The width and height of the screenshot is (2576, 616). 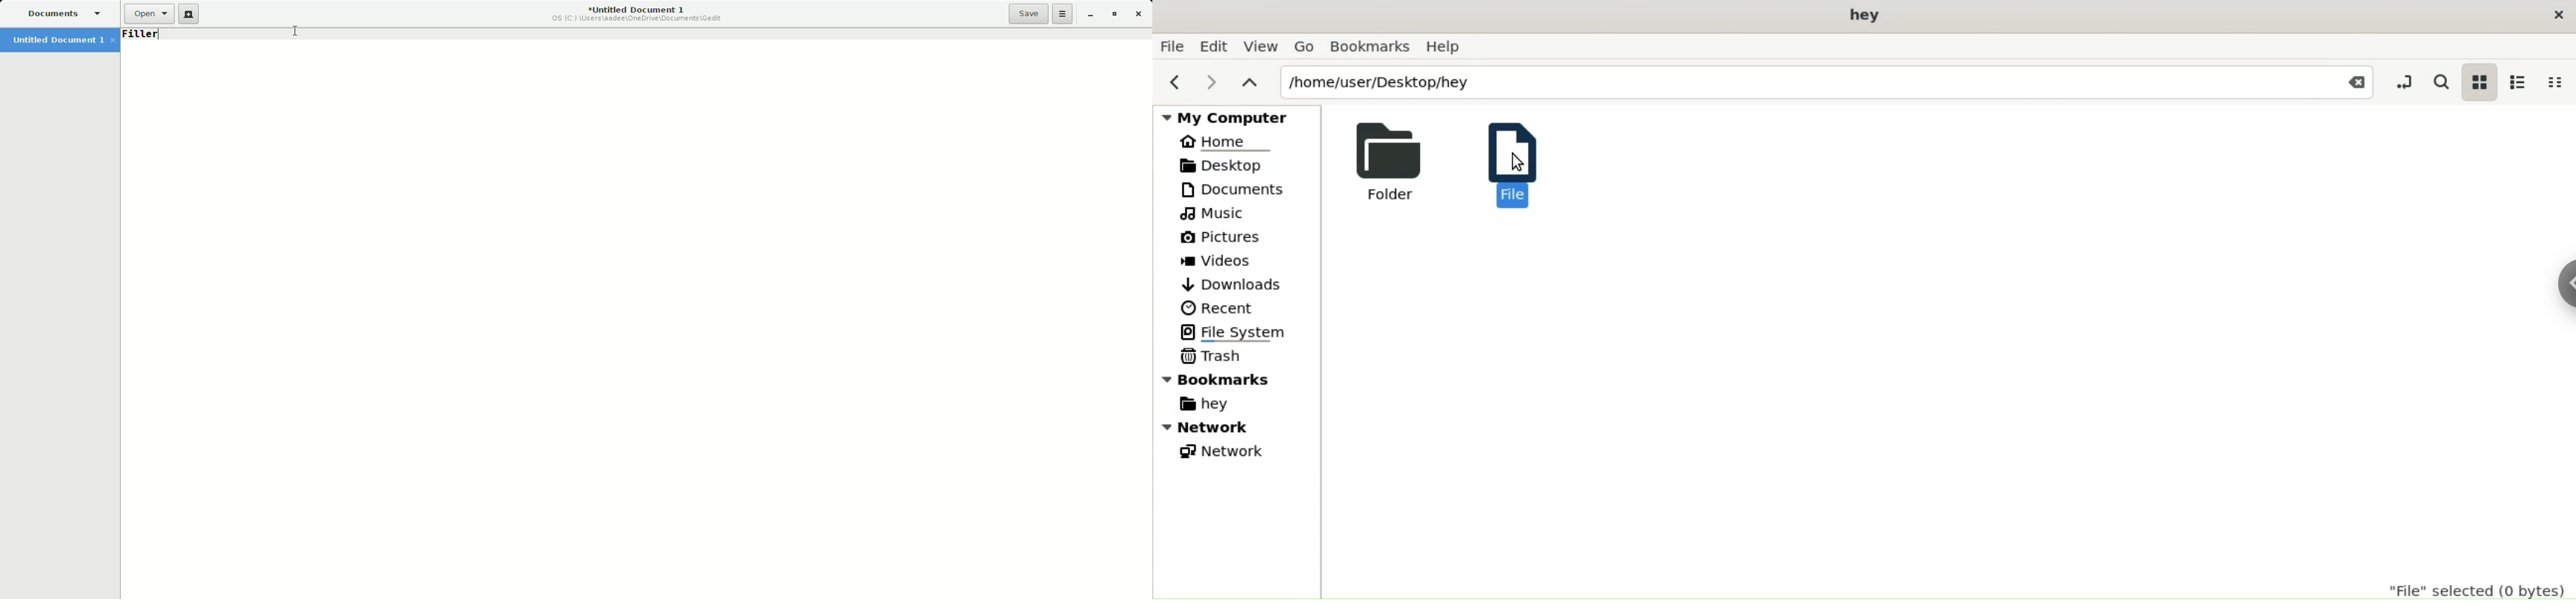 I want to click on Go , so click(x=1307, y=47).